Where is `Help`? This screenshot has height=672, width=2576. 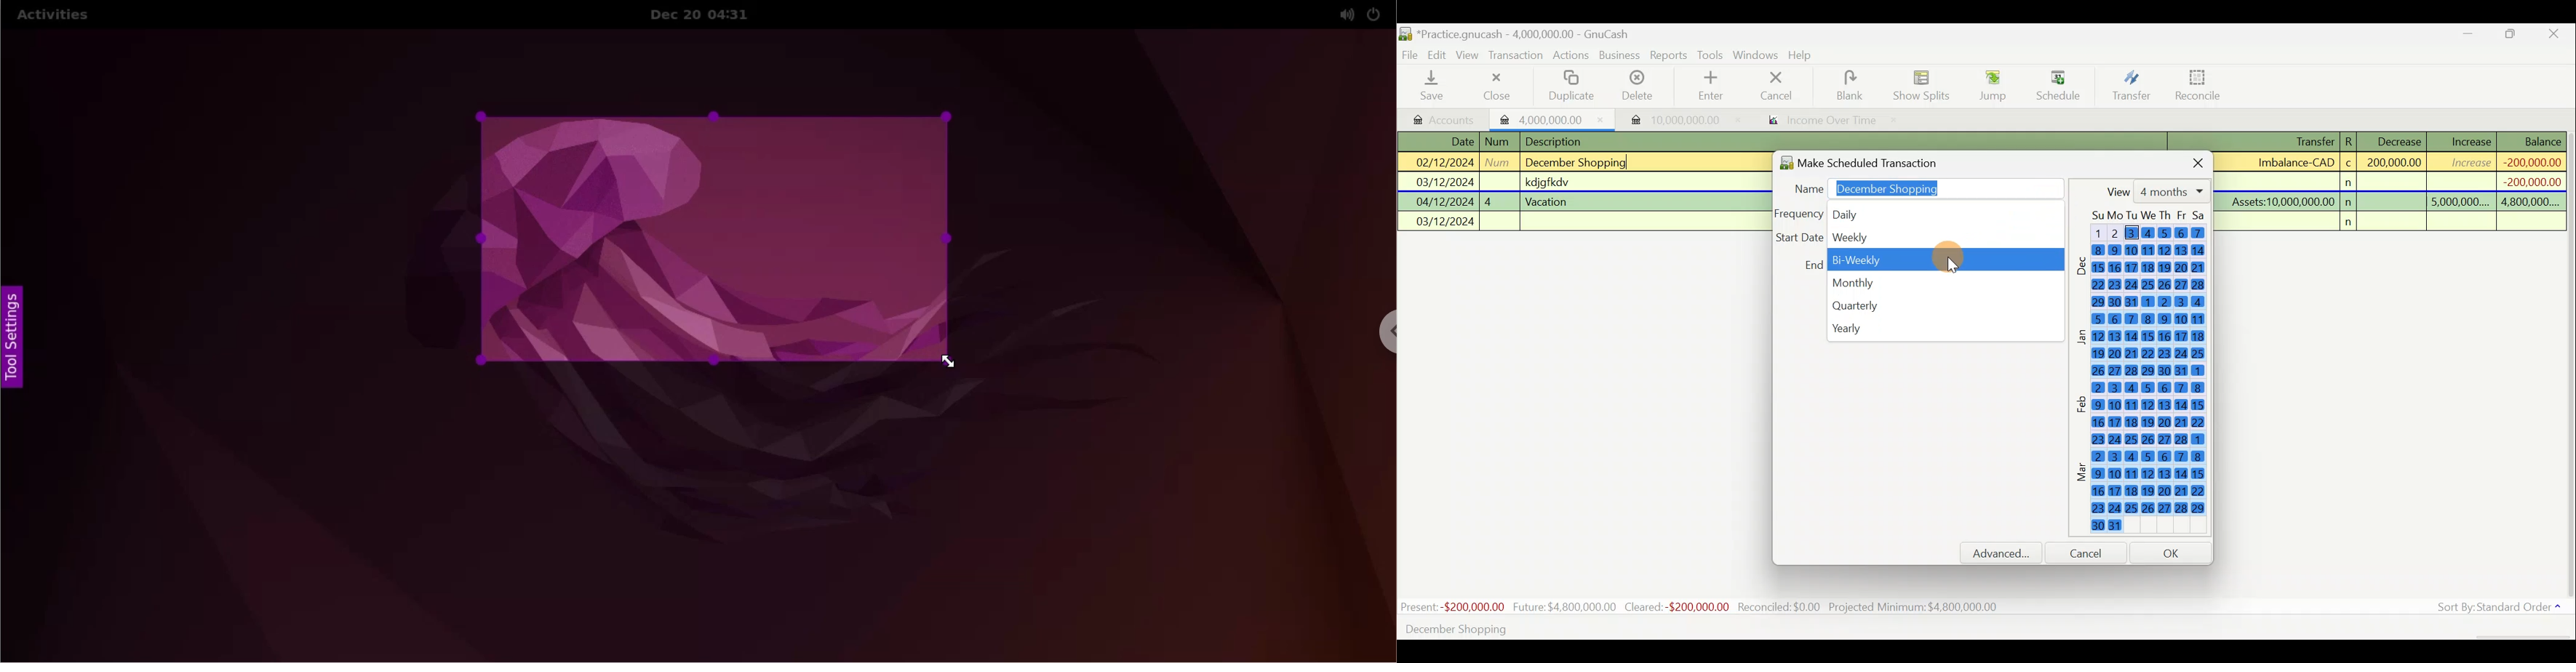
Help is located at coordinates (1805, 55).